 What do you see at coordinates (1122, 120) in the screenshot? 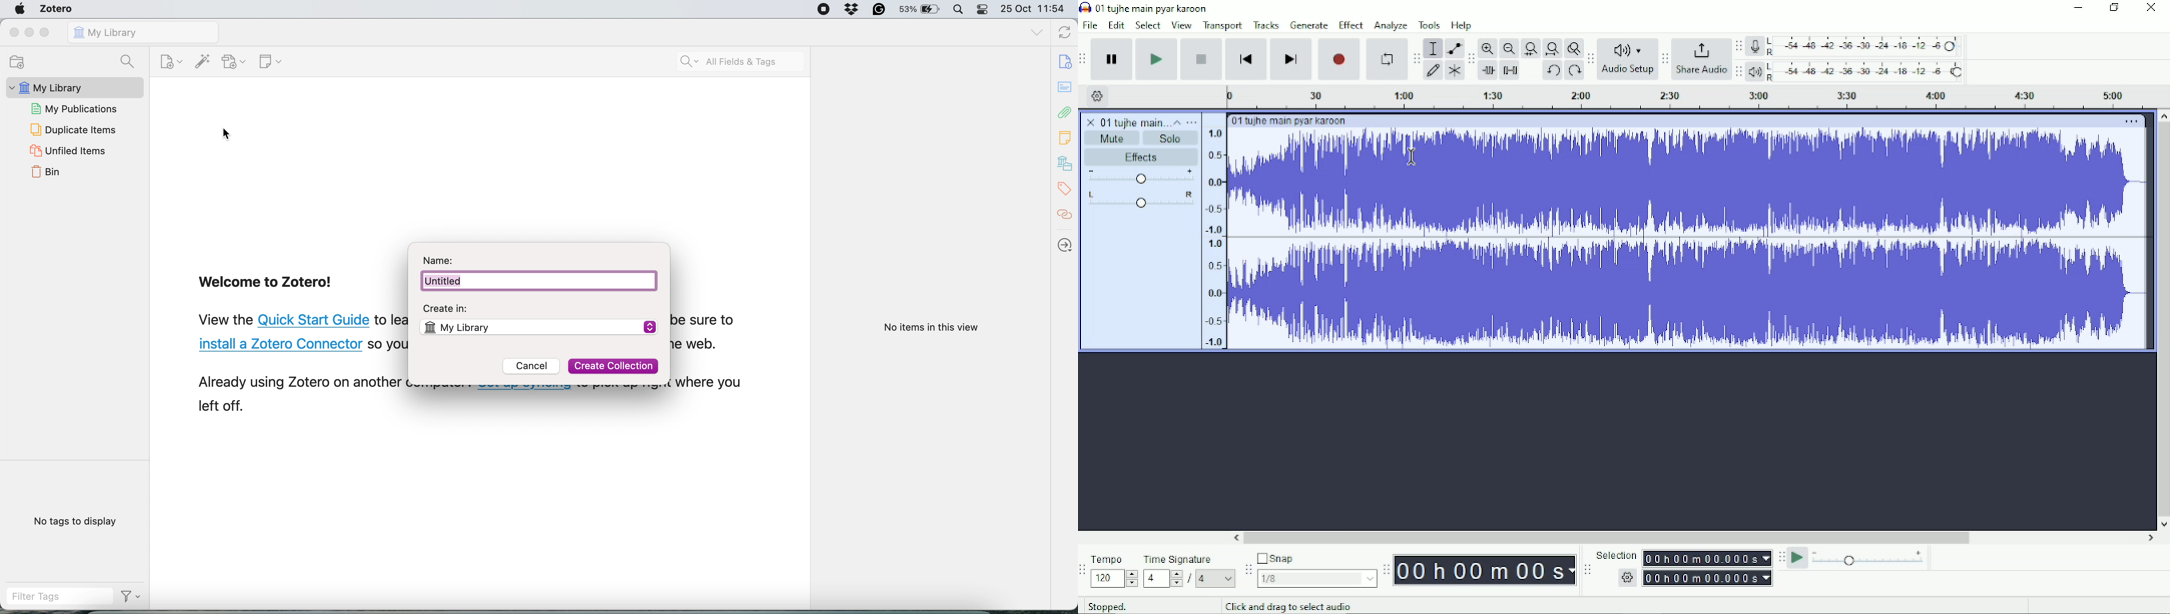
I see `Track title` at bounding box center [1122, 120].